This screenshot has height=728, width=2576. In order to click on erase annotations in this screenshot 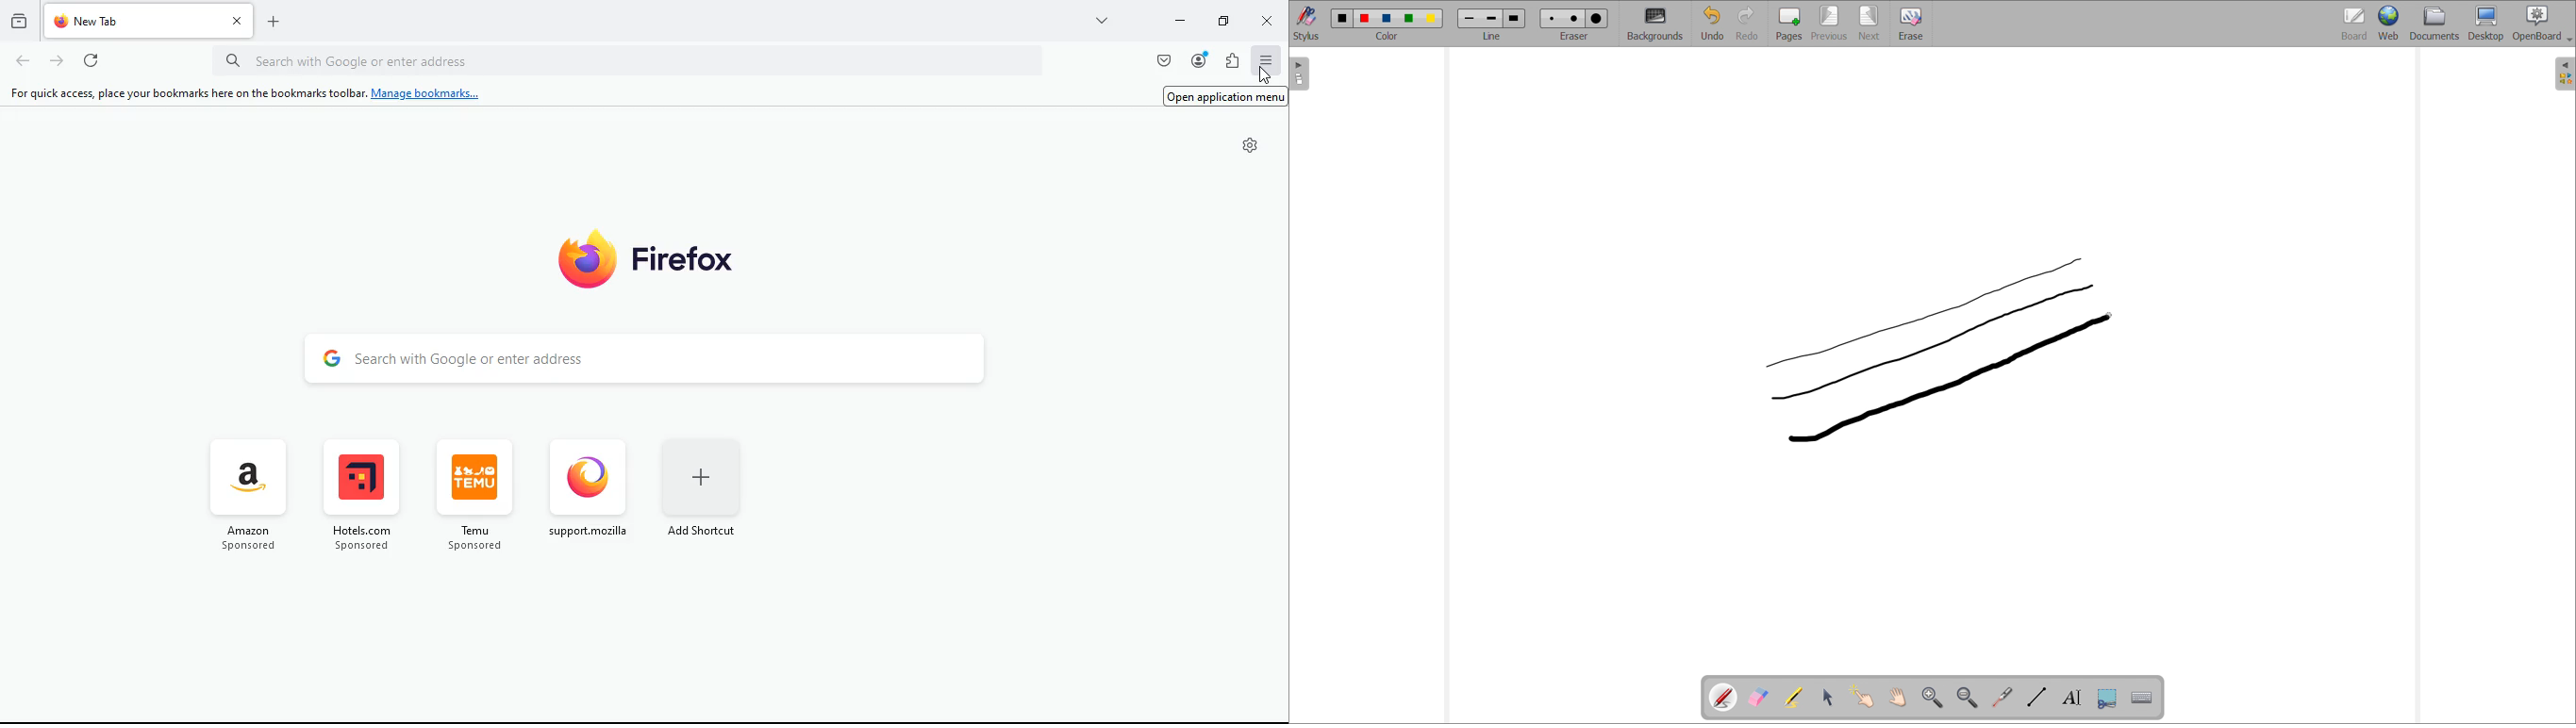, I will do `click(1759, 697)`.